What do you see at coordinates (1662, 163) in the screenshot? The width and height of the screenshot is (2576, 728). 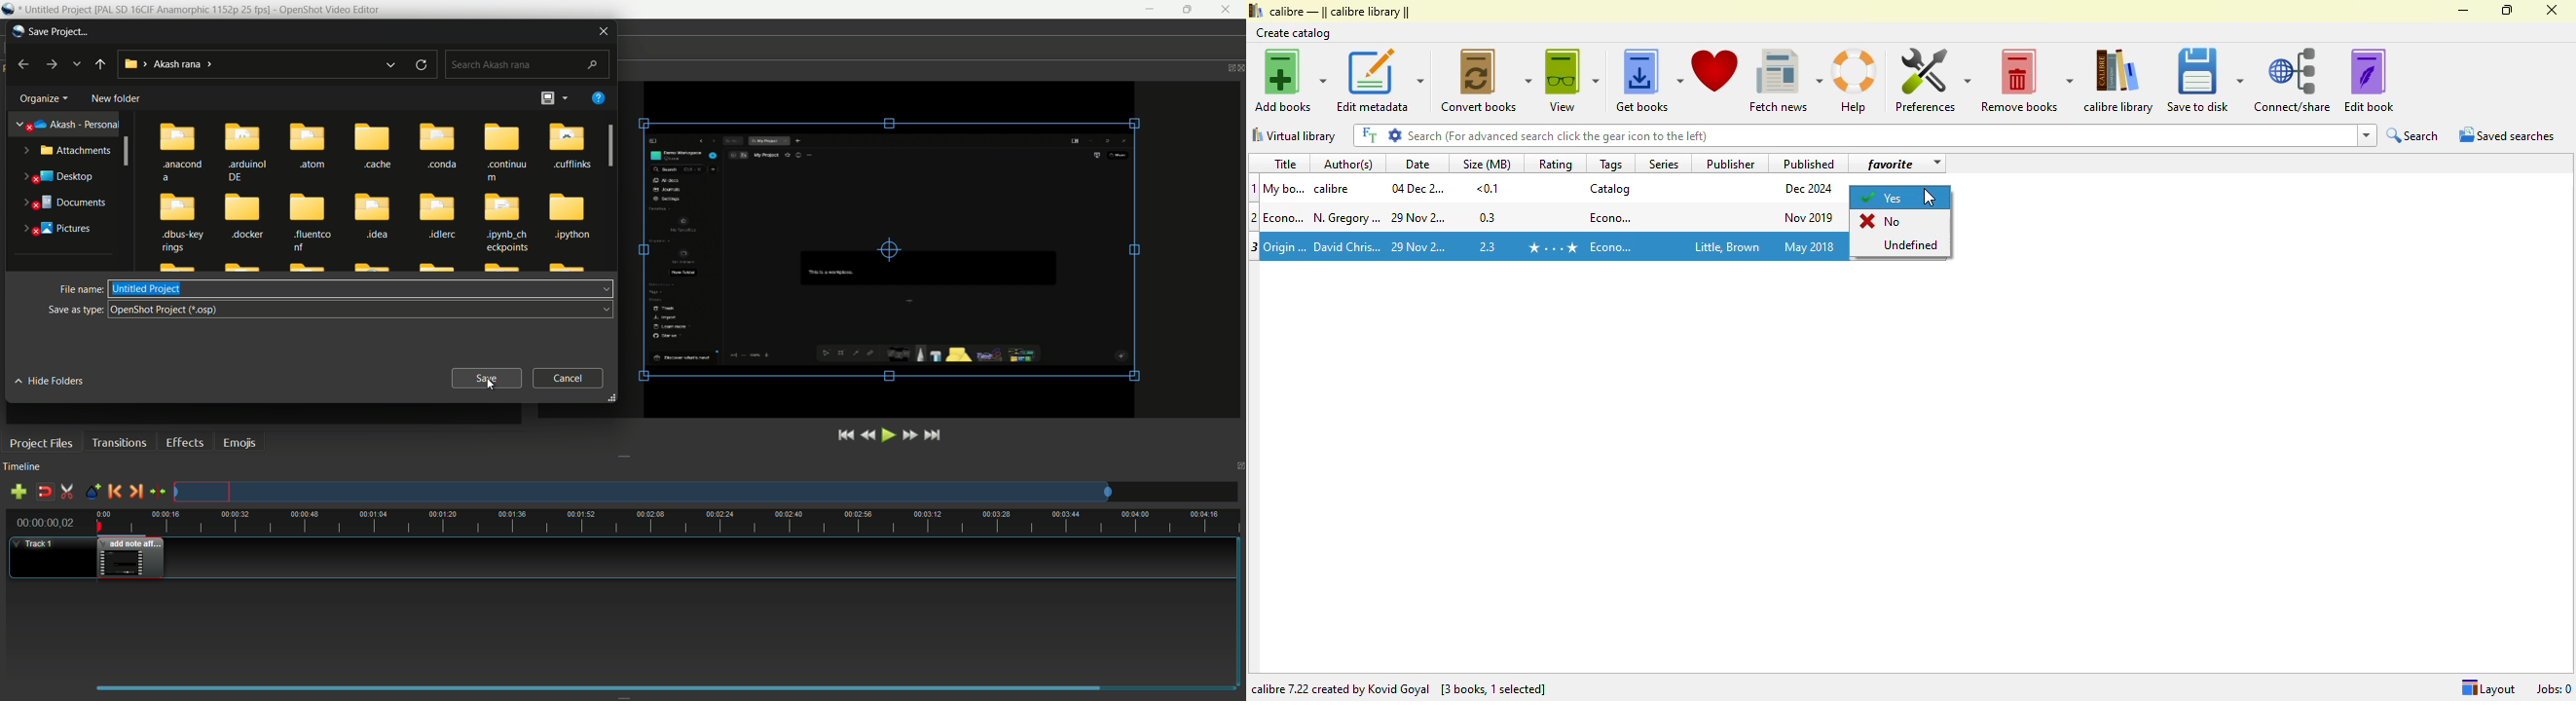 I see `series` at bounding box center [1662, 163].